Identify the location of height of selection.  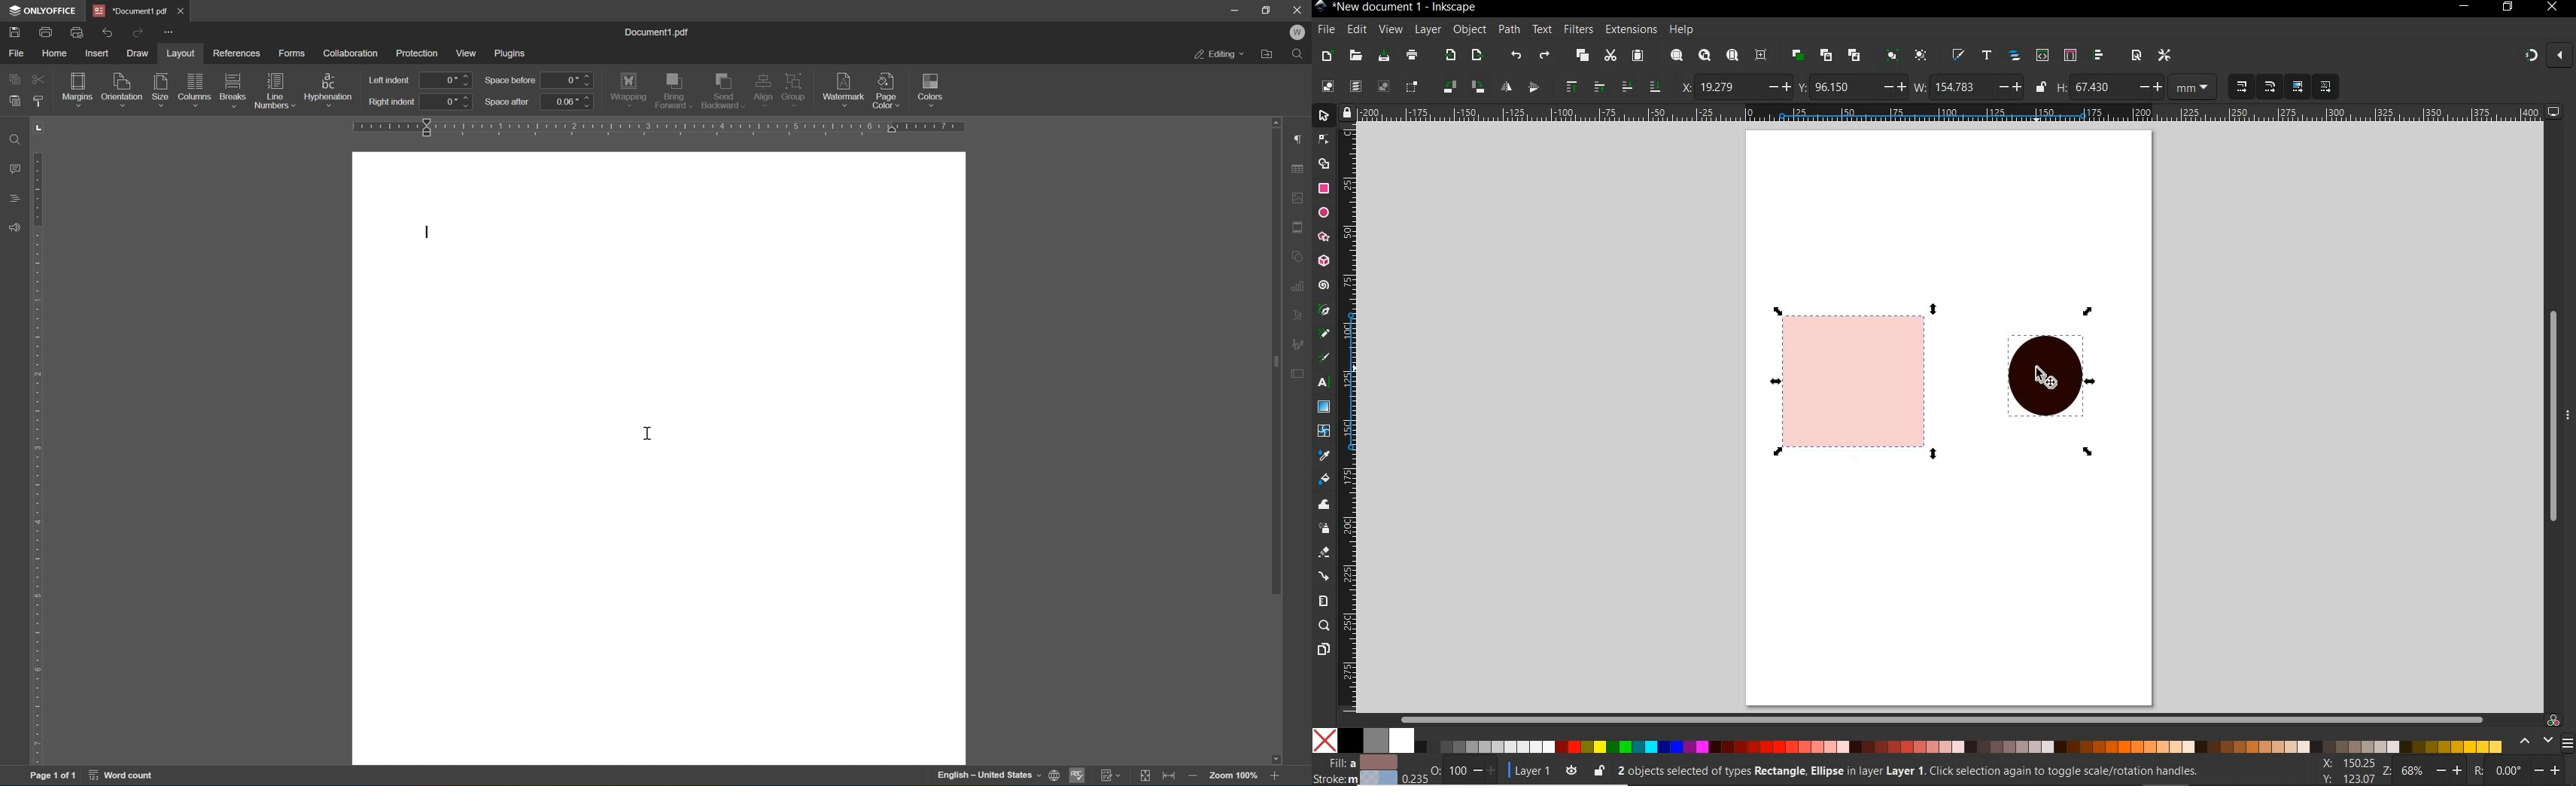
(2139, 87).